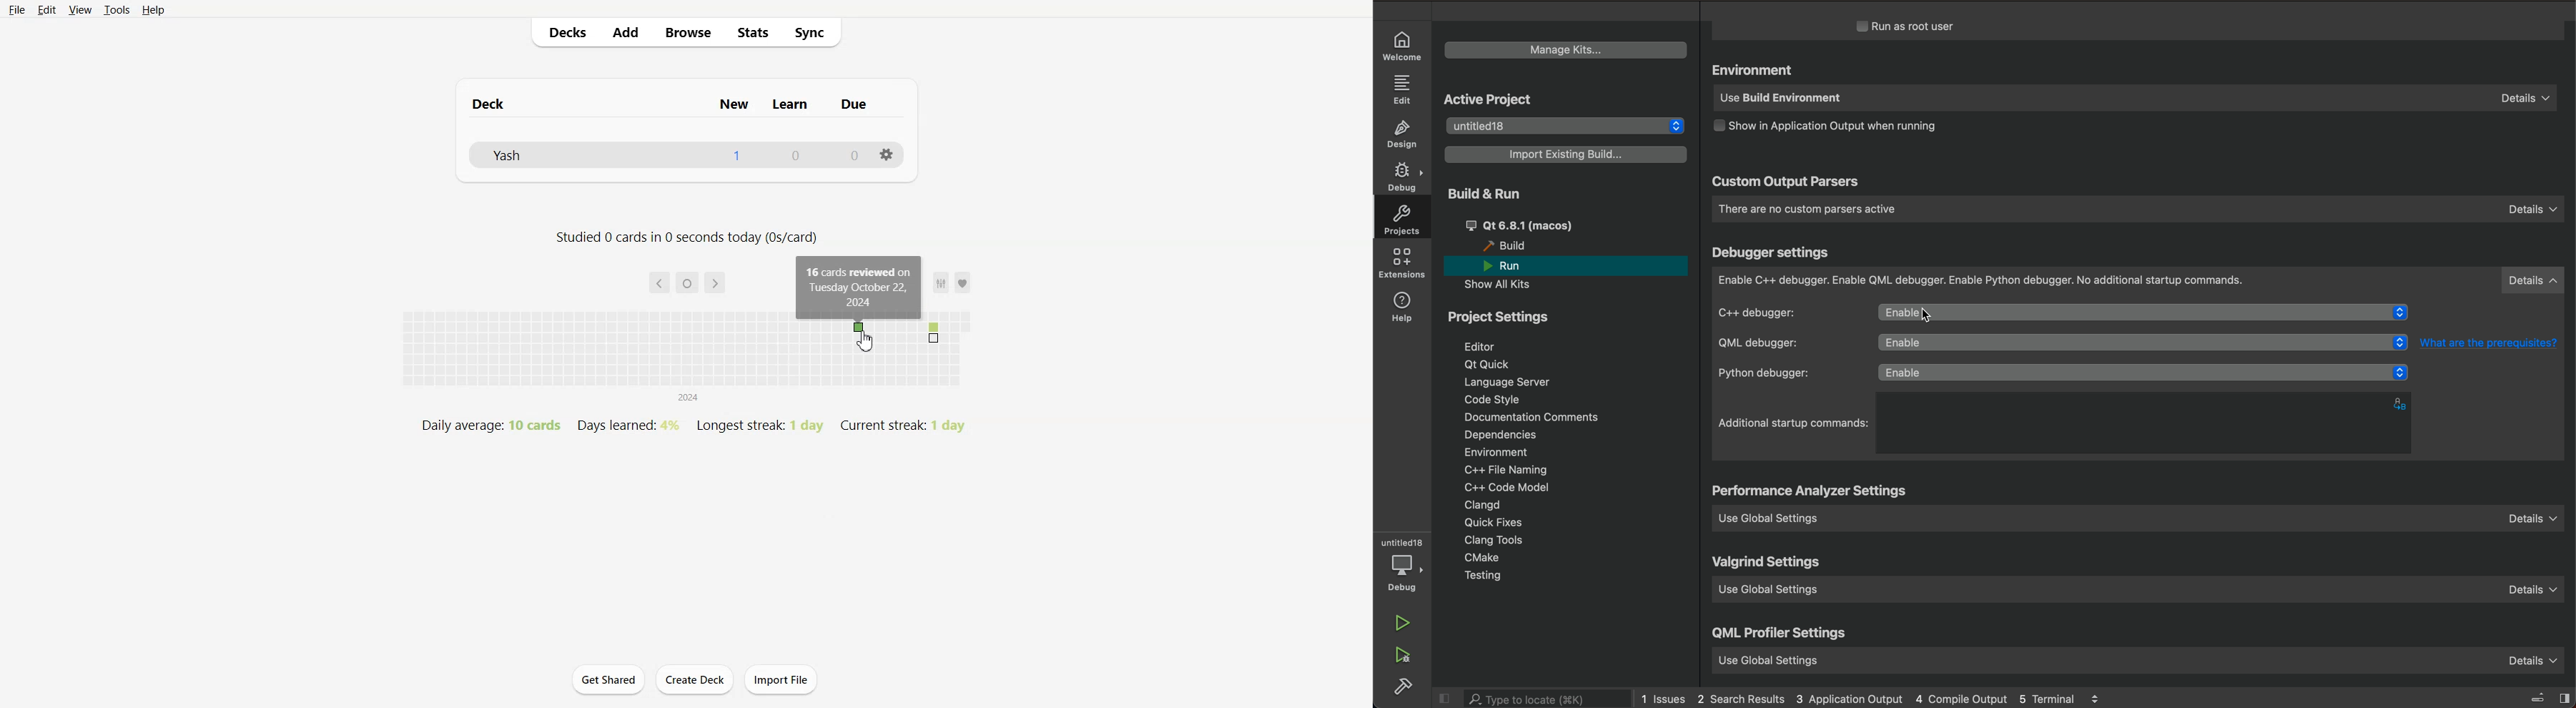 The height and width of the screenshot is (728, 2576). I want to click on Settings, so click(888, 154).